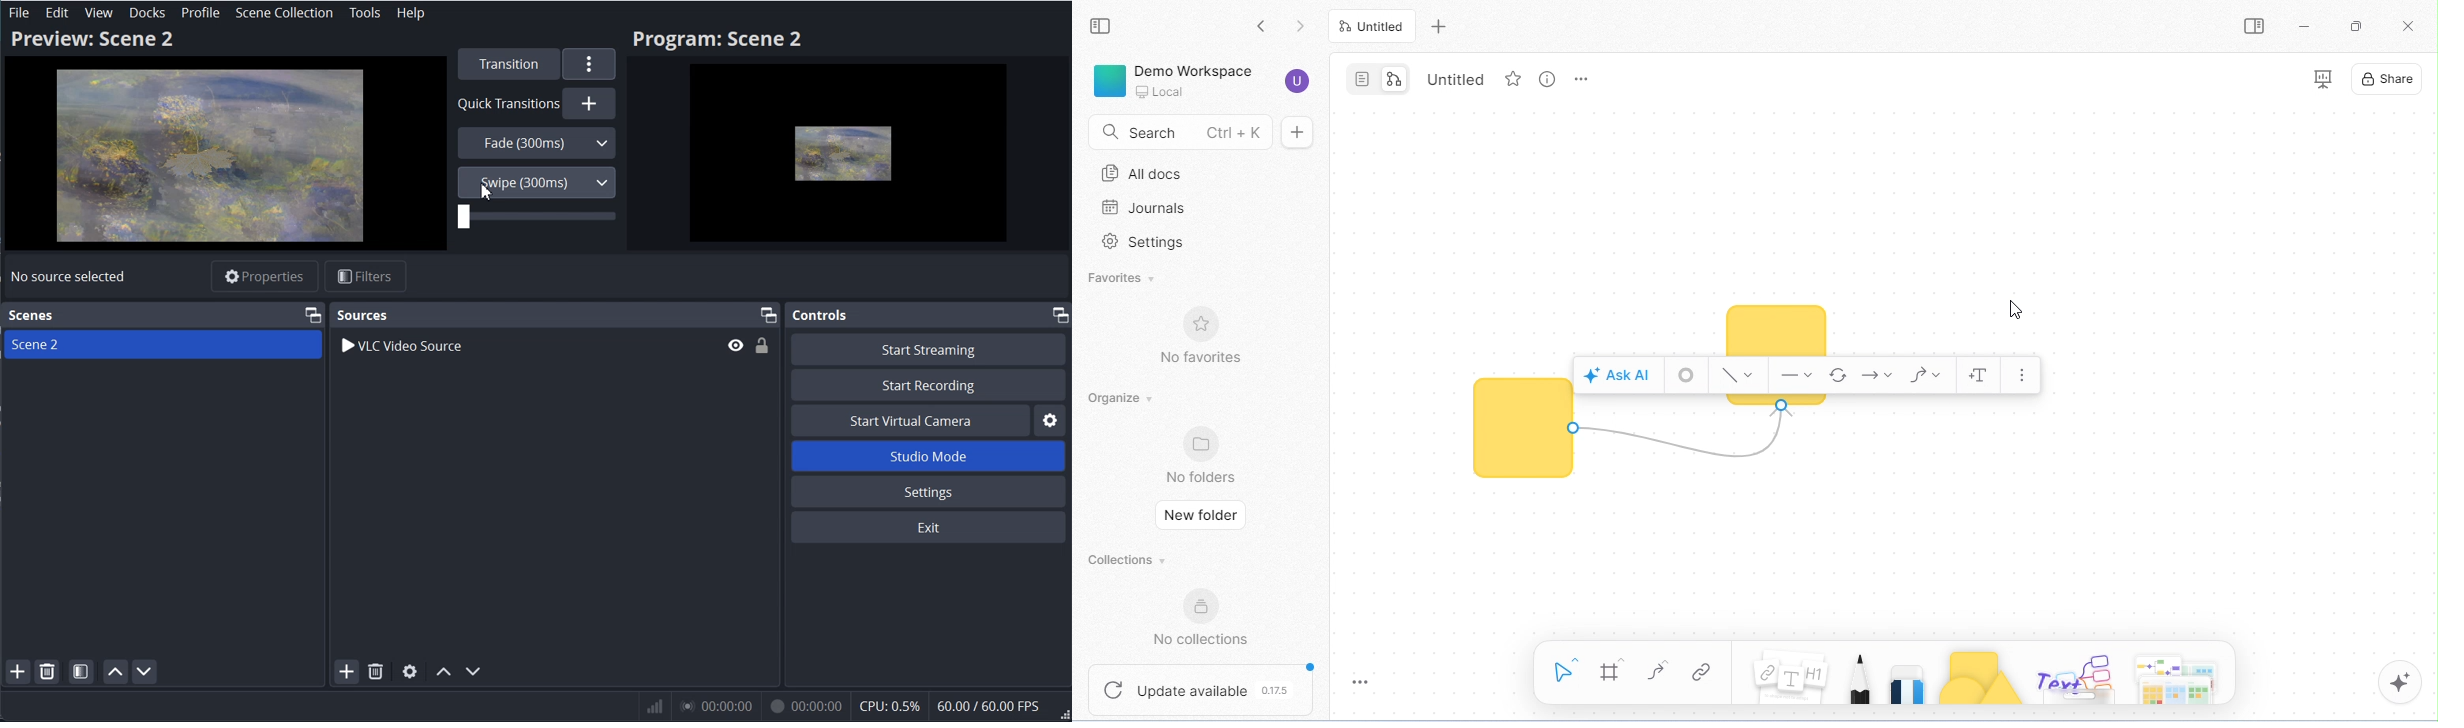 The height and width of the screenshot is (728, 2464). Describe the element at coordinates (1142, 244) in the screenshot. I see `settings` at that location.